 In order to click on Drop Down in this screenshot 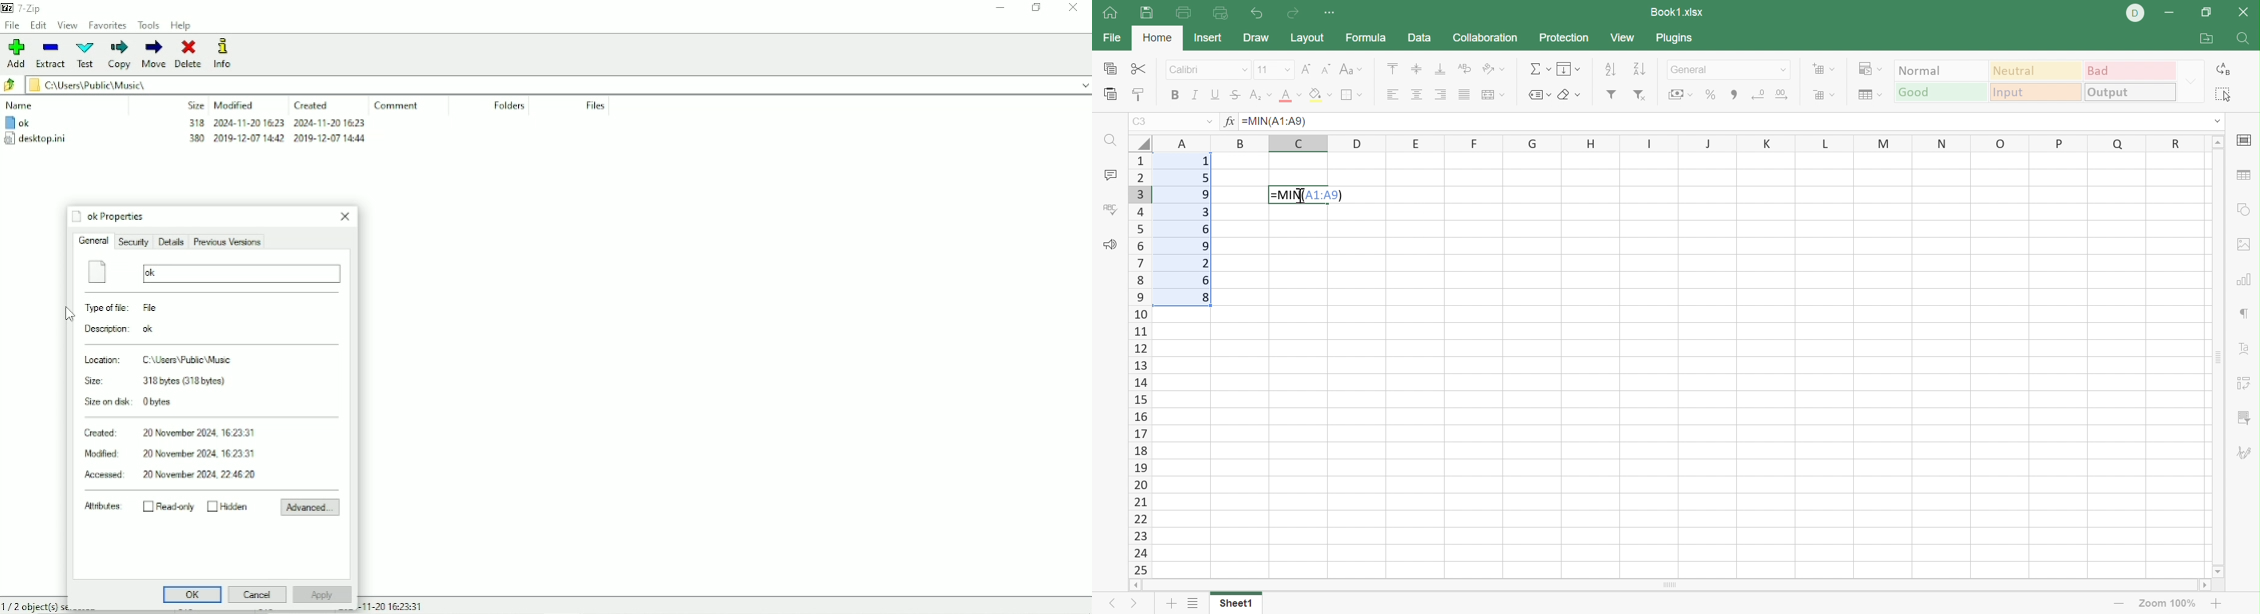, I will do `click(1285, 70)`.